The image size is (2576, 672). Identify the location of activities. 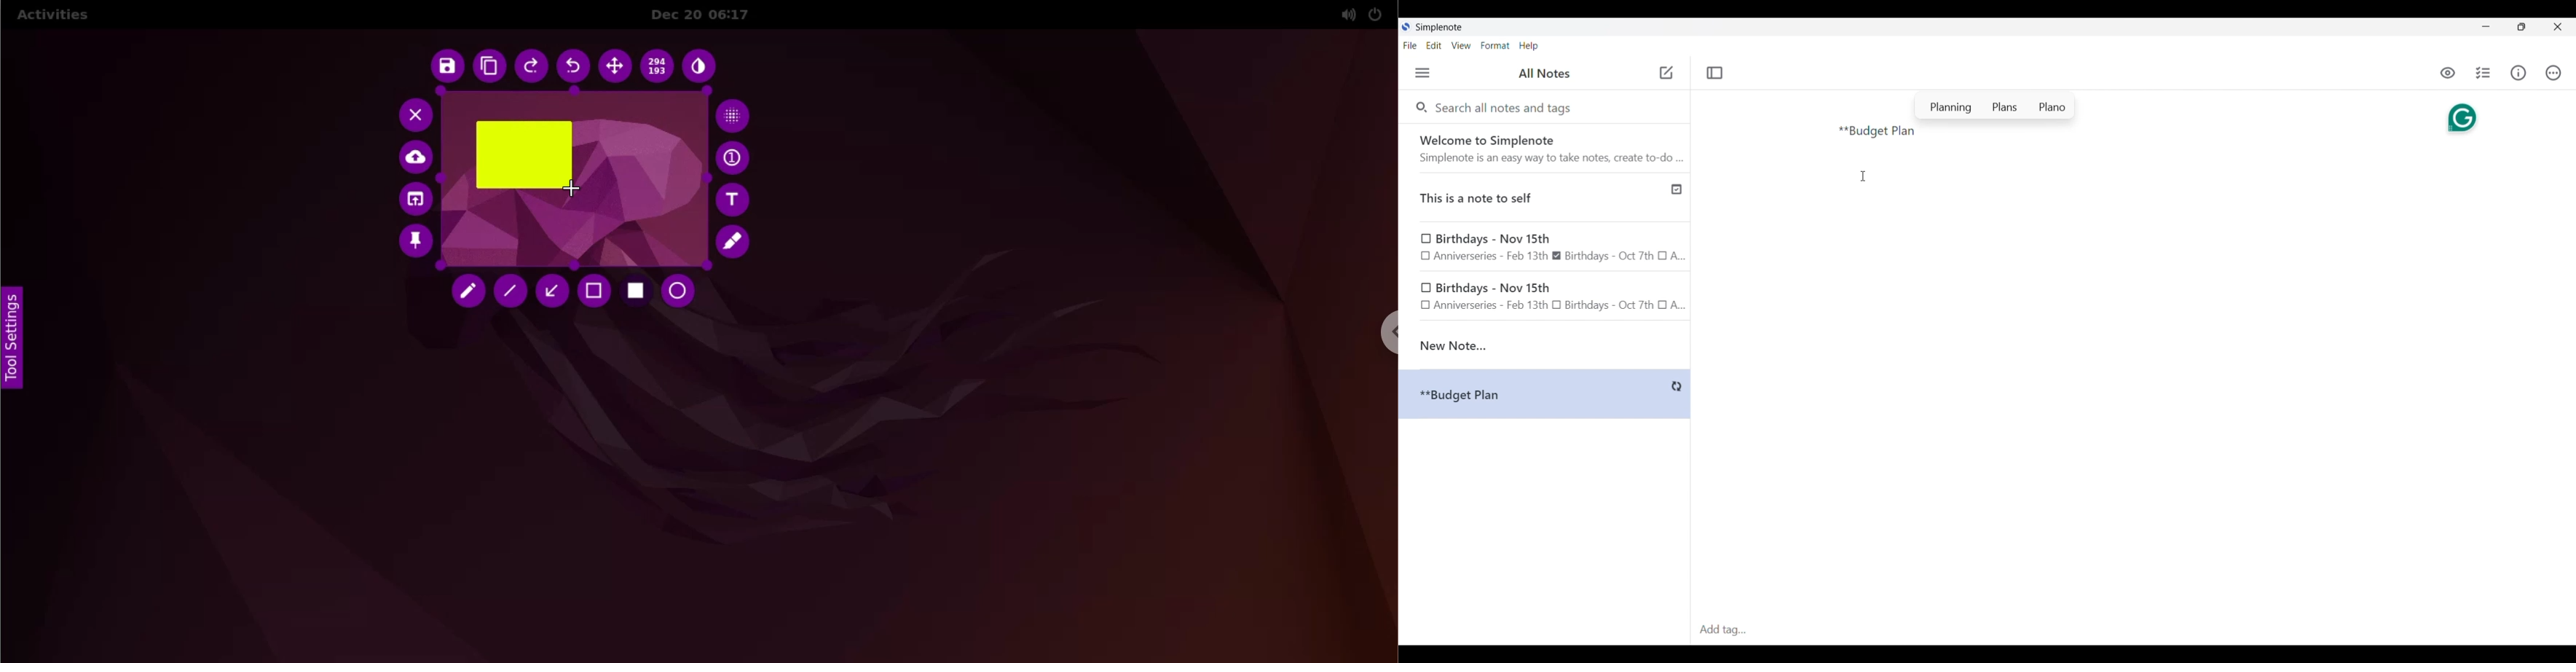
(52, 17).